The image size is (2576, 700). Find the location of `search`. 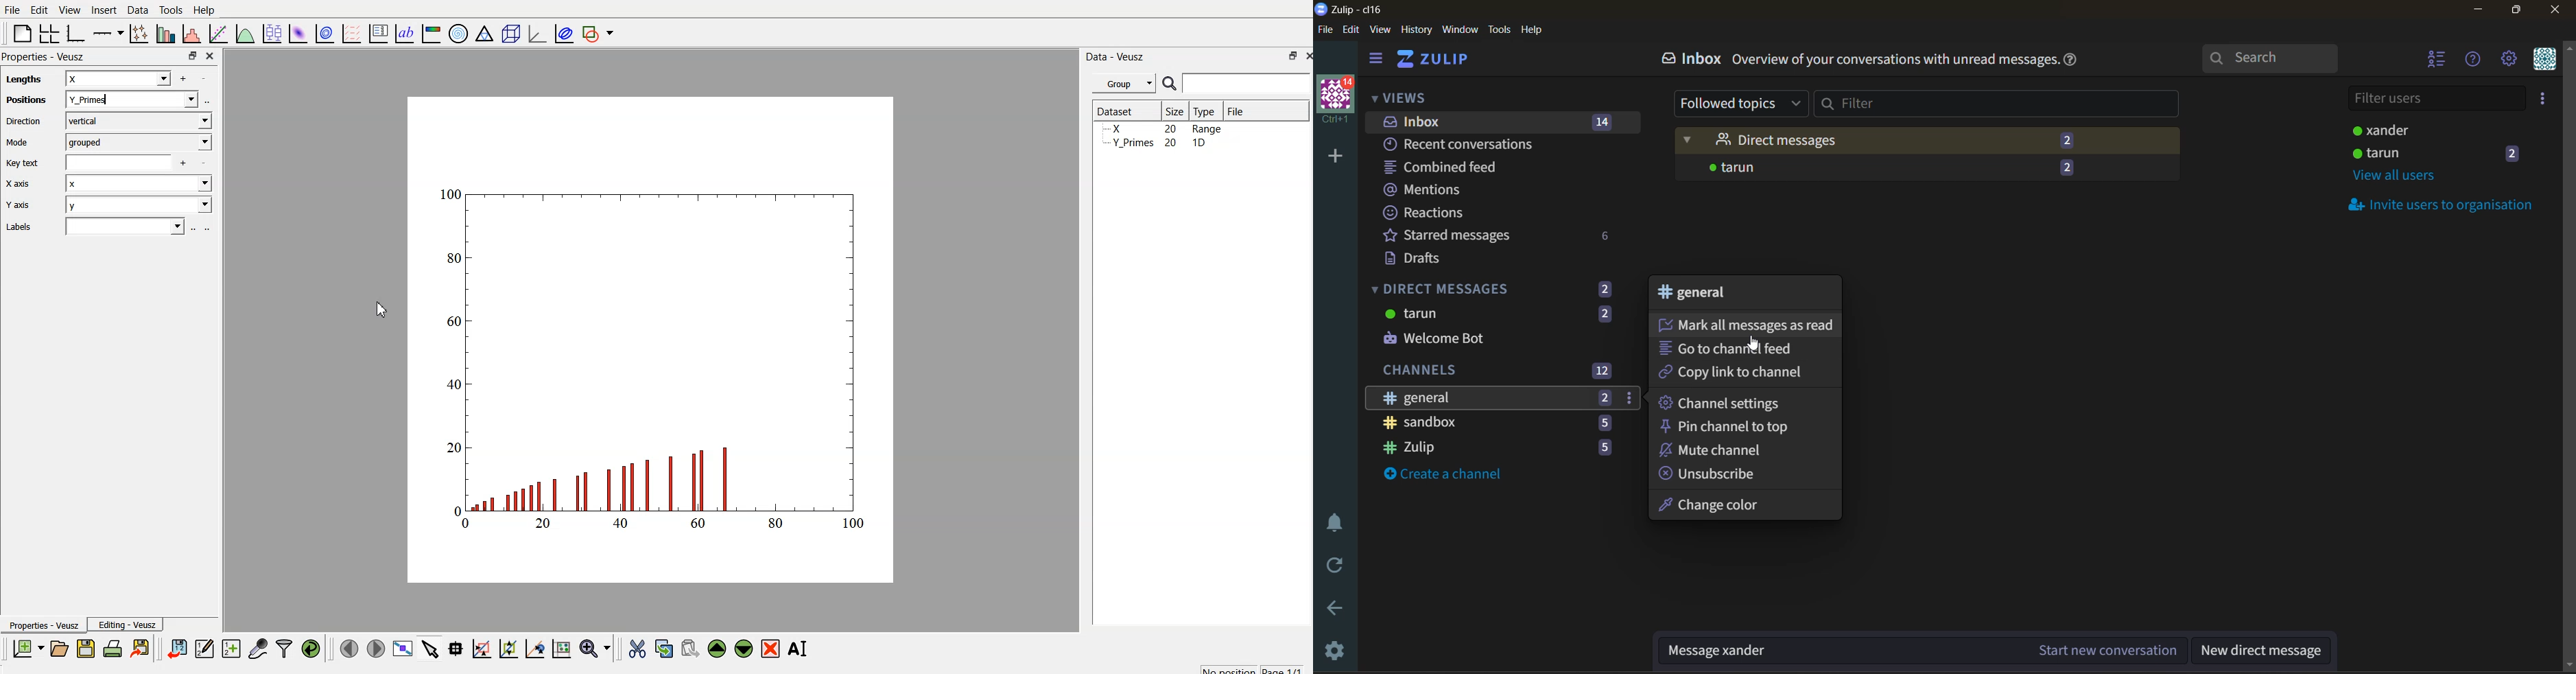

search is located at coordinates (2270, 56).